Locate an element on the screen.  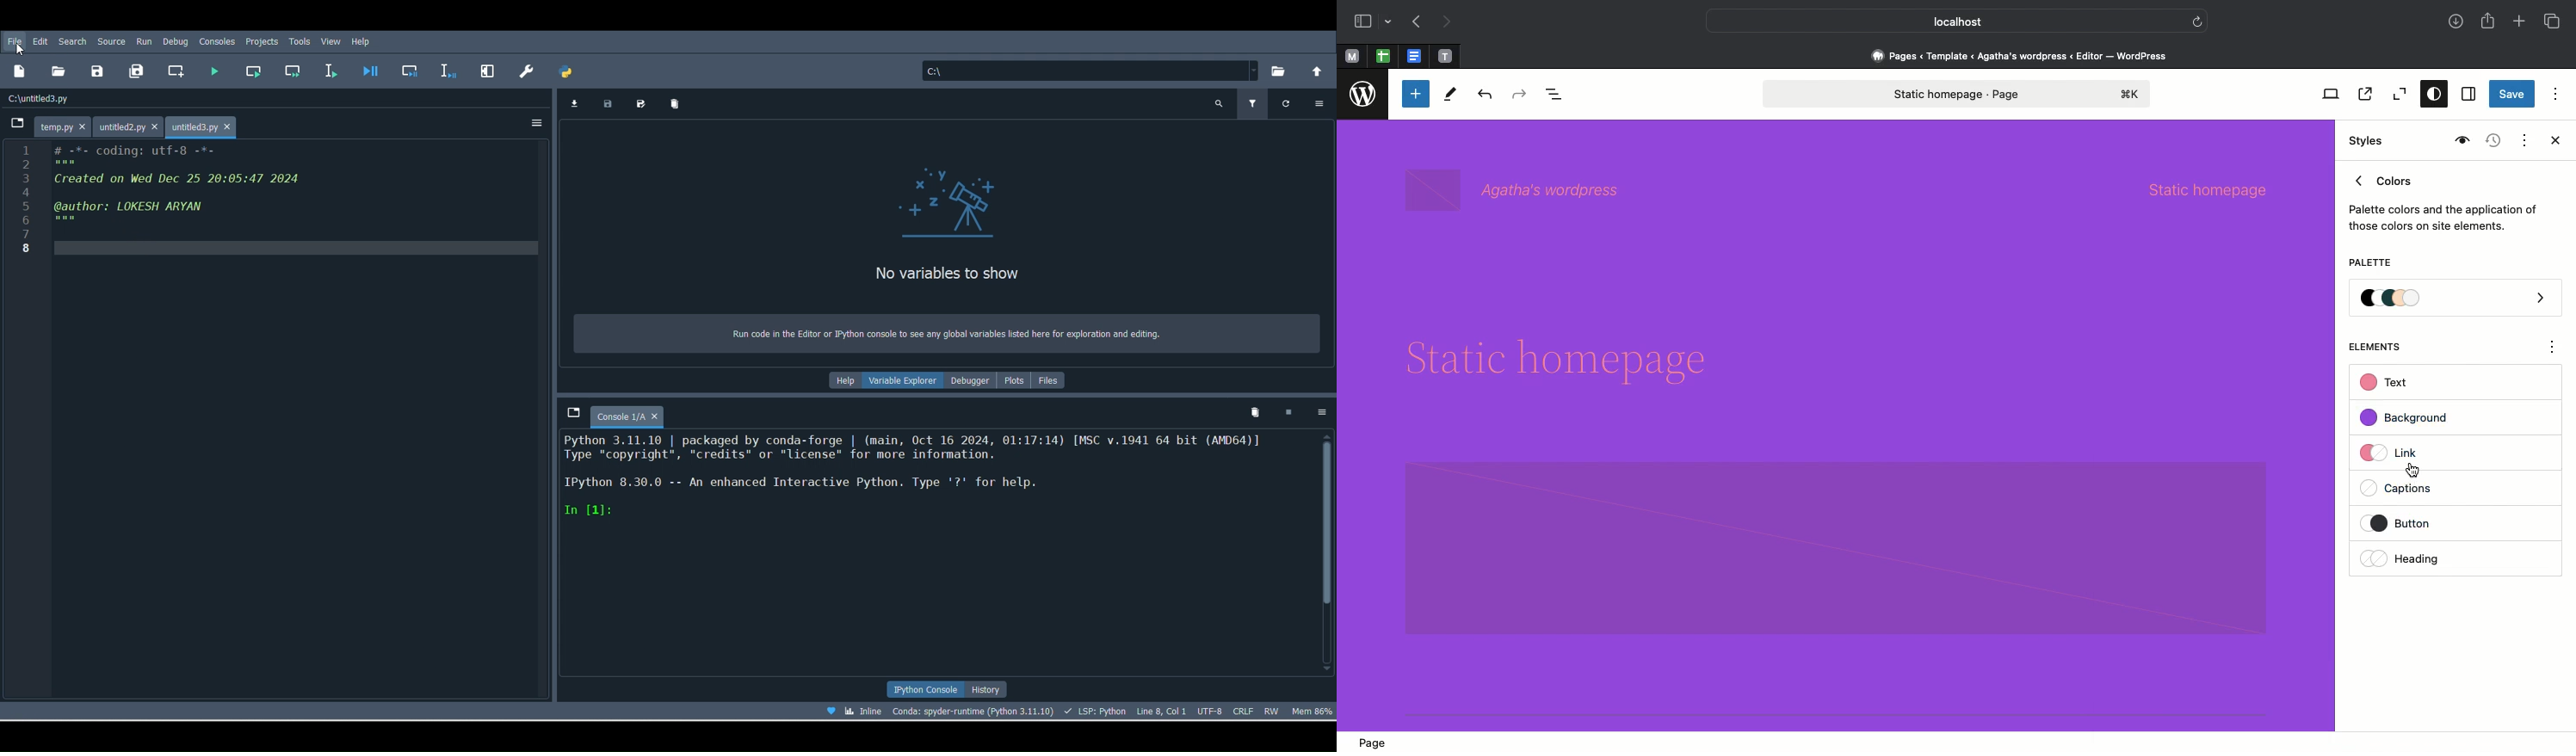
Save data is located at coordinates (610, 105).